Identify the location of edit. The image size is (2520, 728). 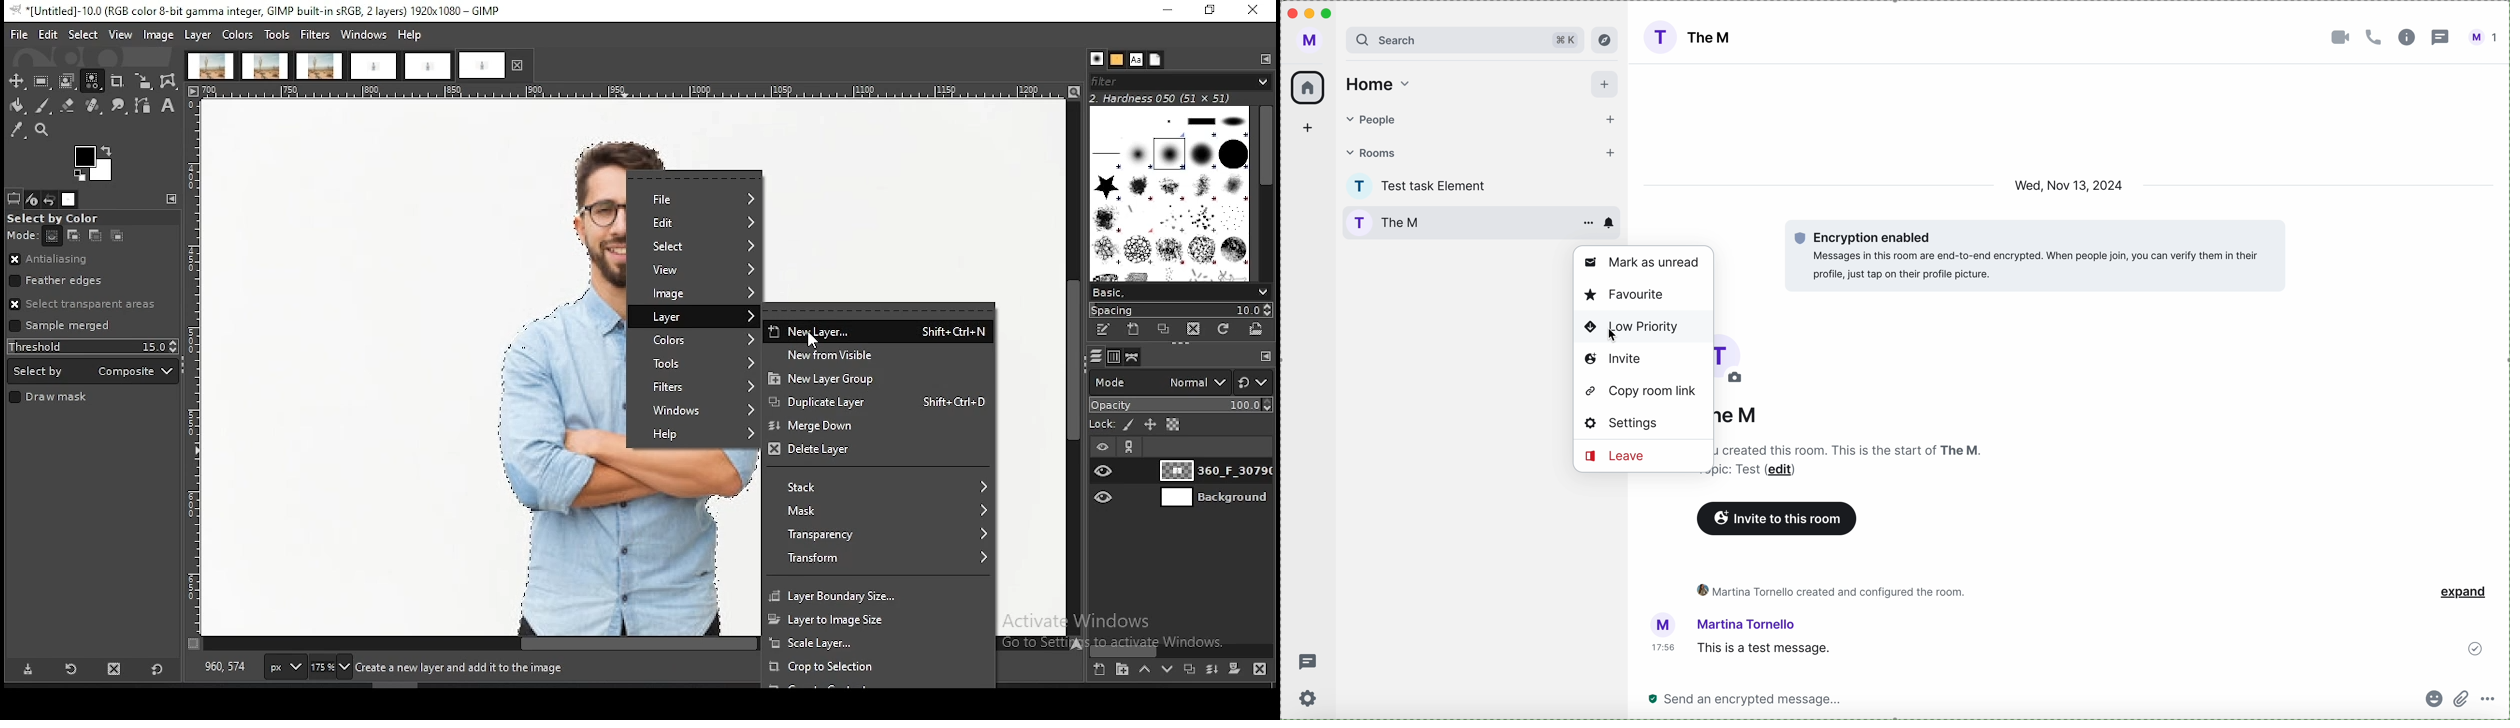
(696, 223).